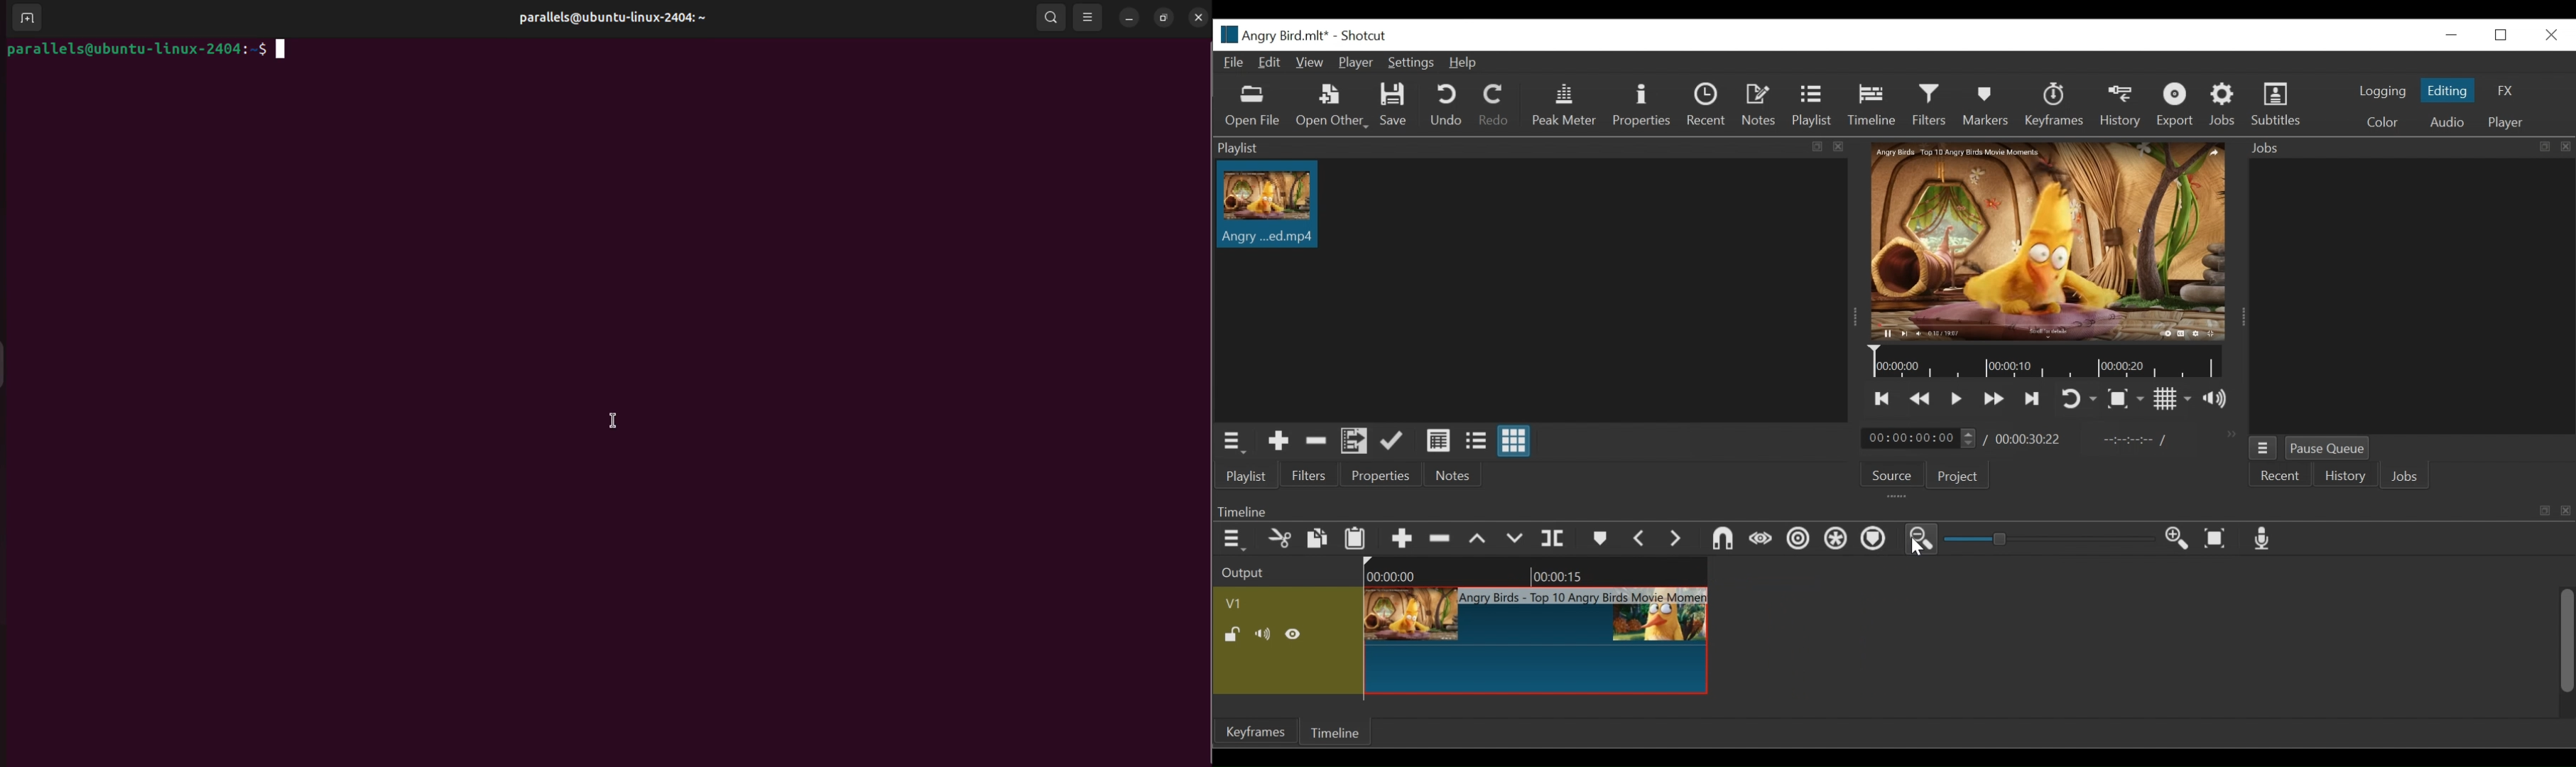 This screenshot has width=2576, height=784. Describe the element at coordinates (1957, 476) in the screenshot. I see `Project` at that location.